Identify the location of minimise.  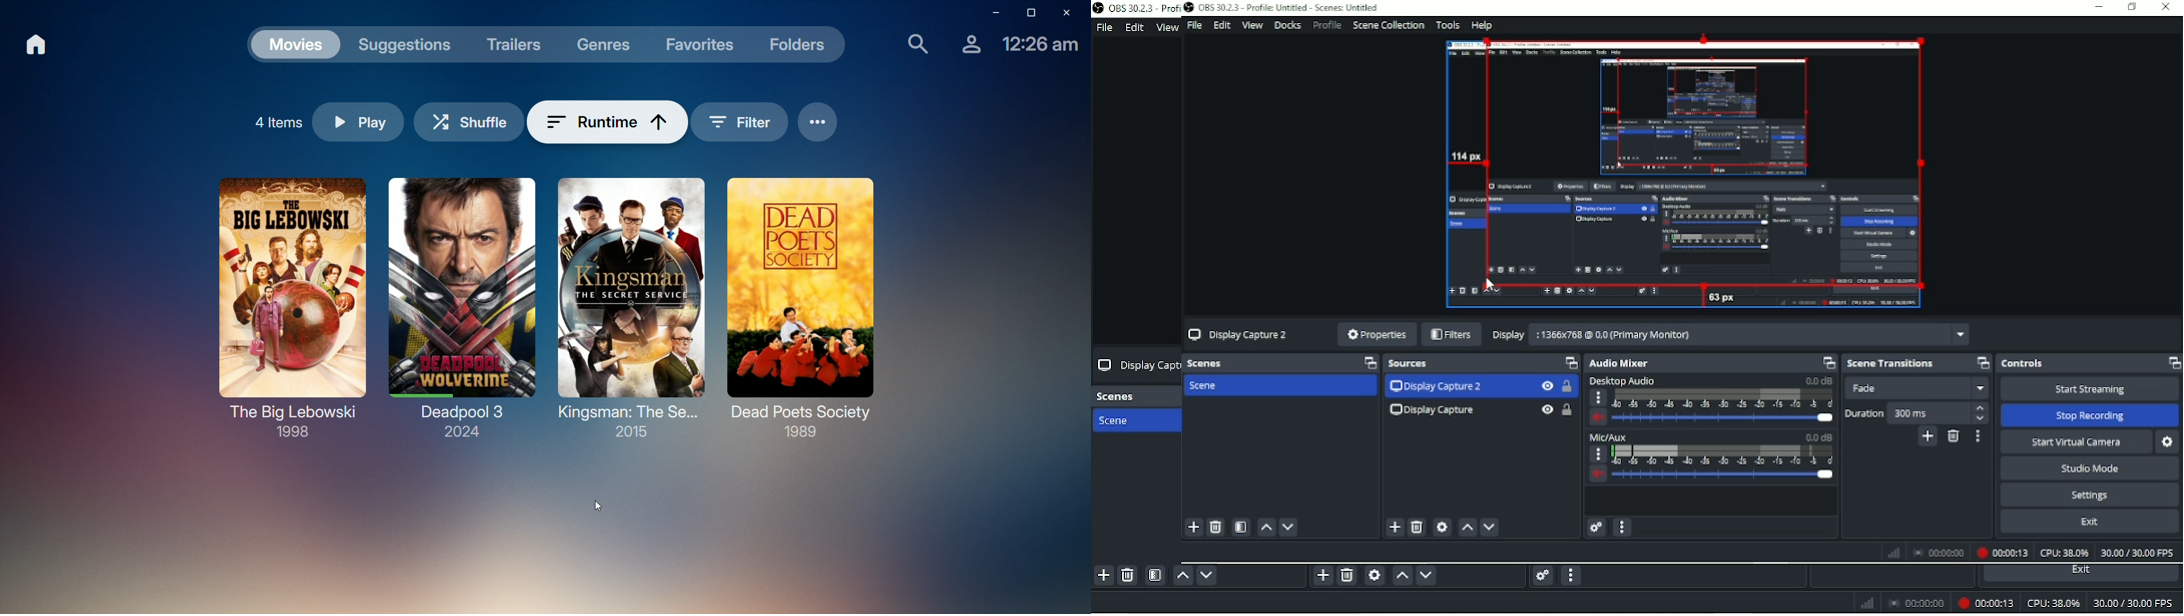
(2097, 7).